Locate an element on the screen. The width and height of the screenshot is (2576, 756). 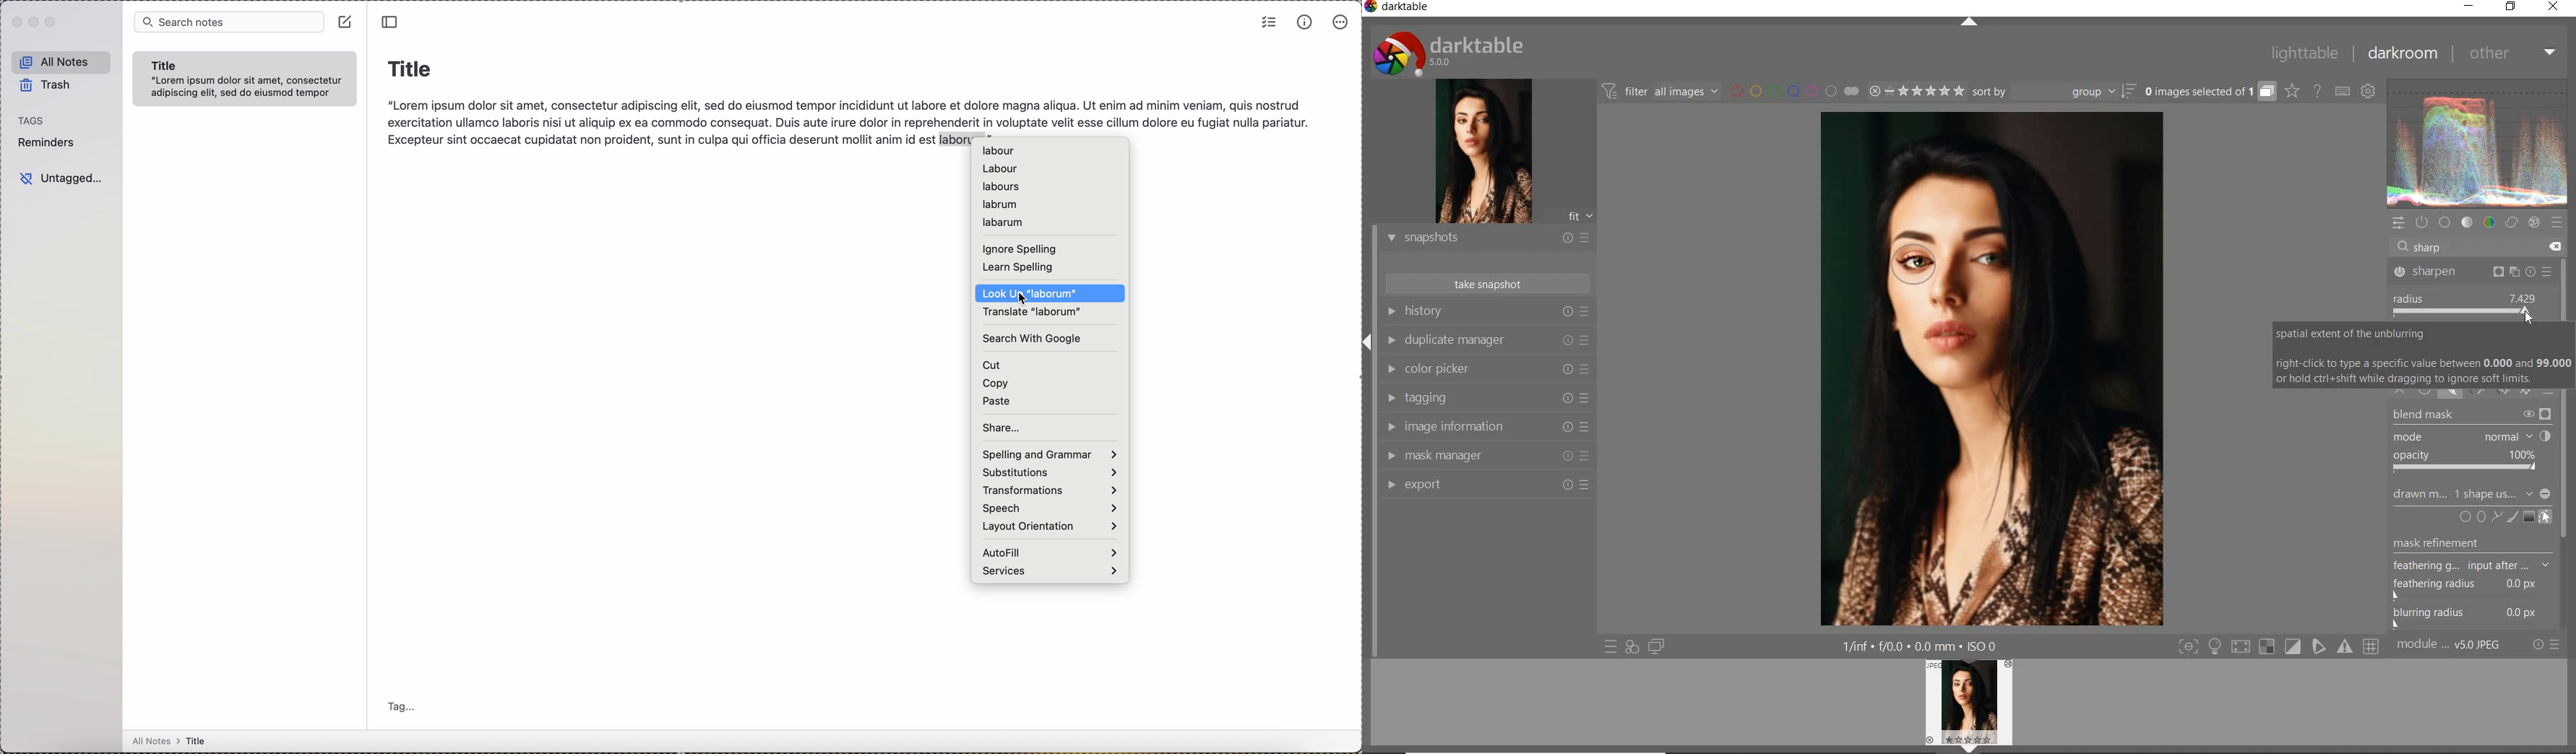
base is located at coordinates (2445, 221).